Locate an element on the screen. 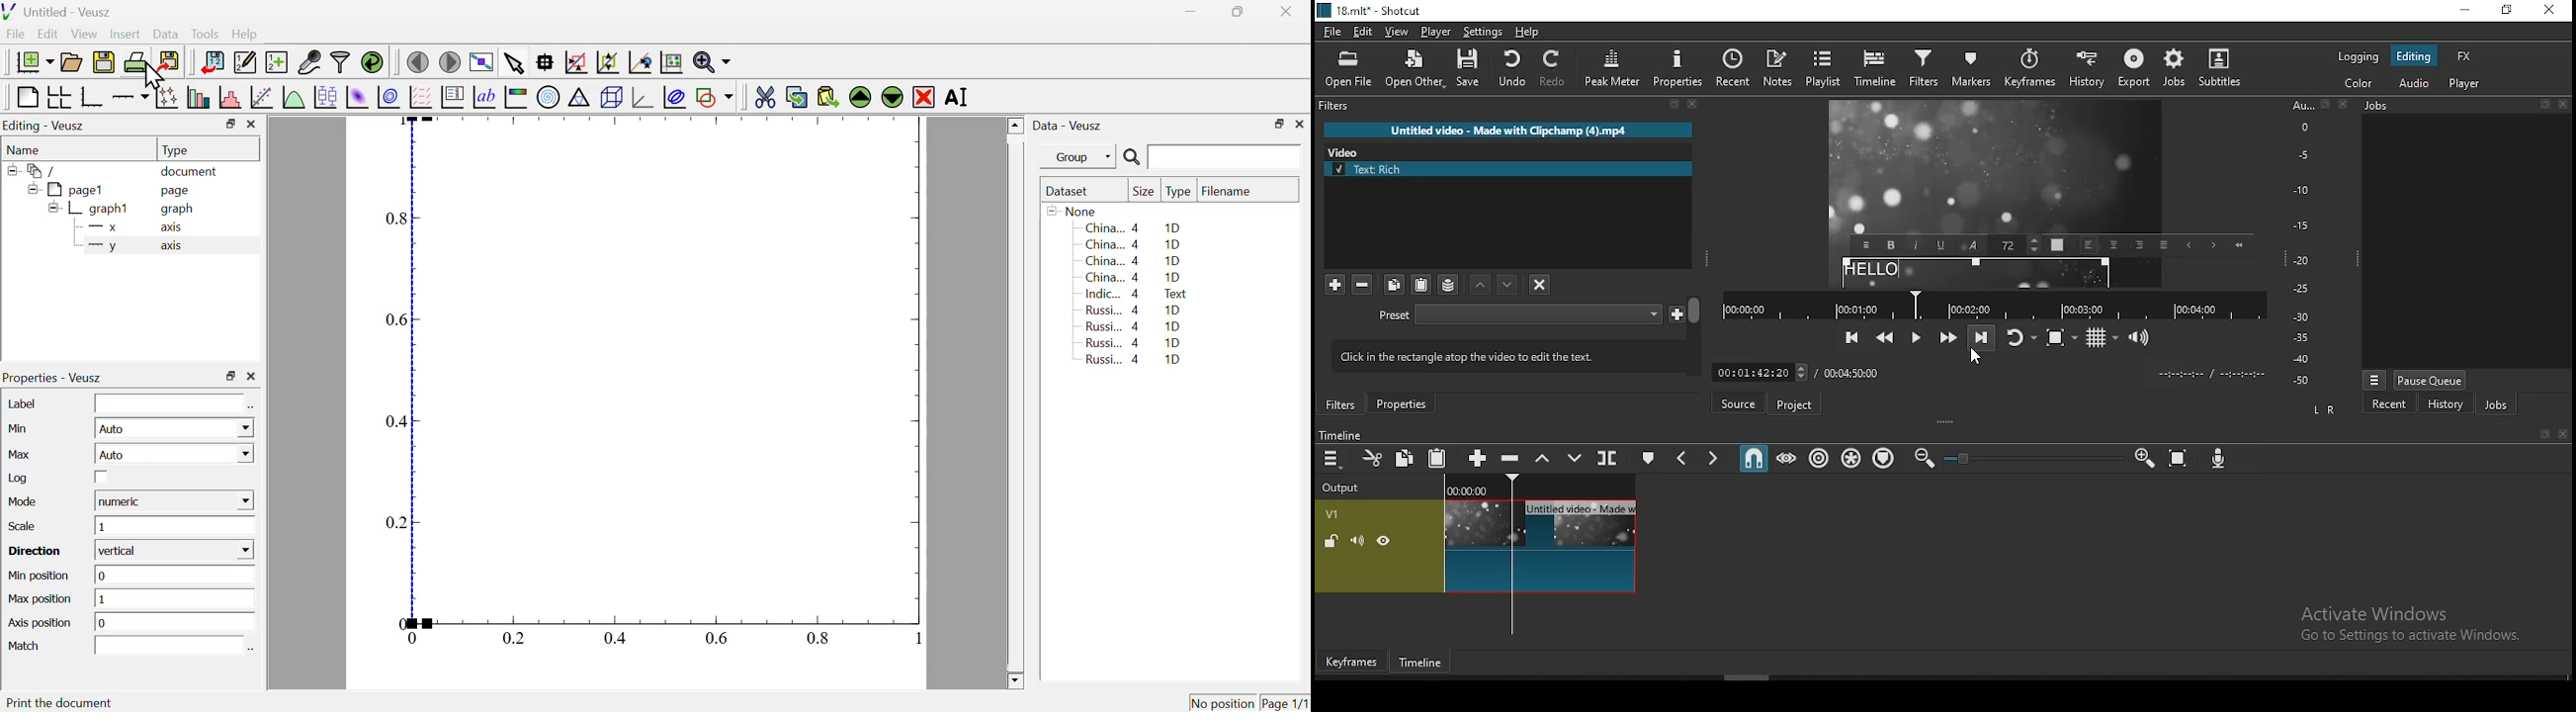 The width and height of the screenshot is (2576, 728). Text Color is located at coordinates (2057, 244).